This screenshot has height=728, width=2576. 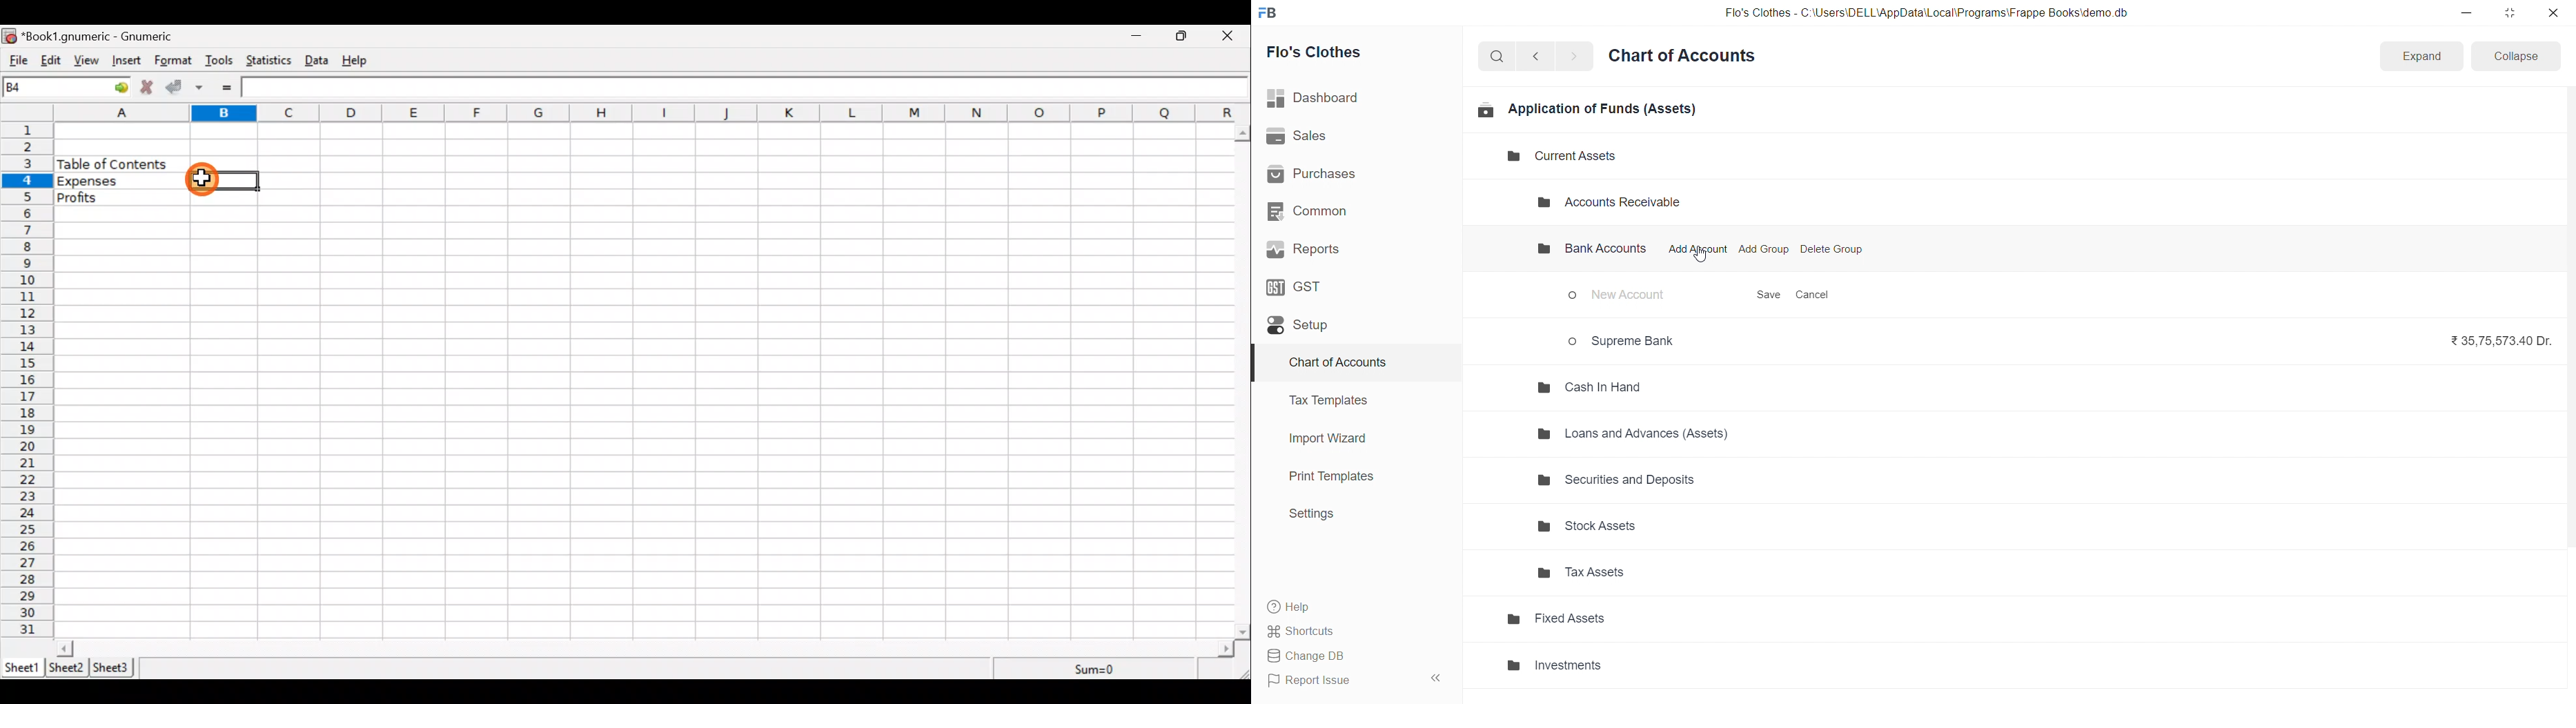 I want to click on alphabets row, so click(x=633, y=113).